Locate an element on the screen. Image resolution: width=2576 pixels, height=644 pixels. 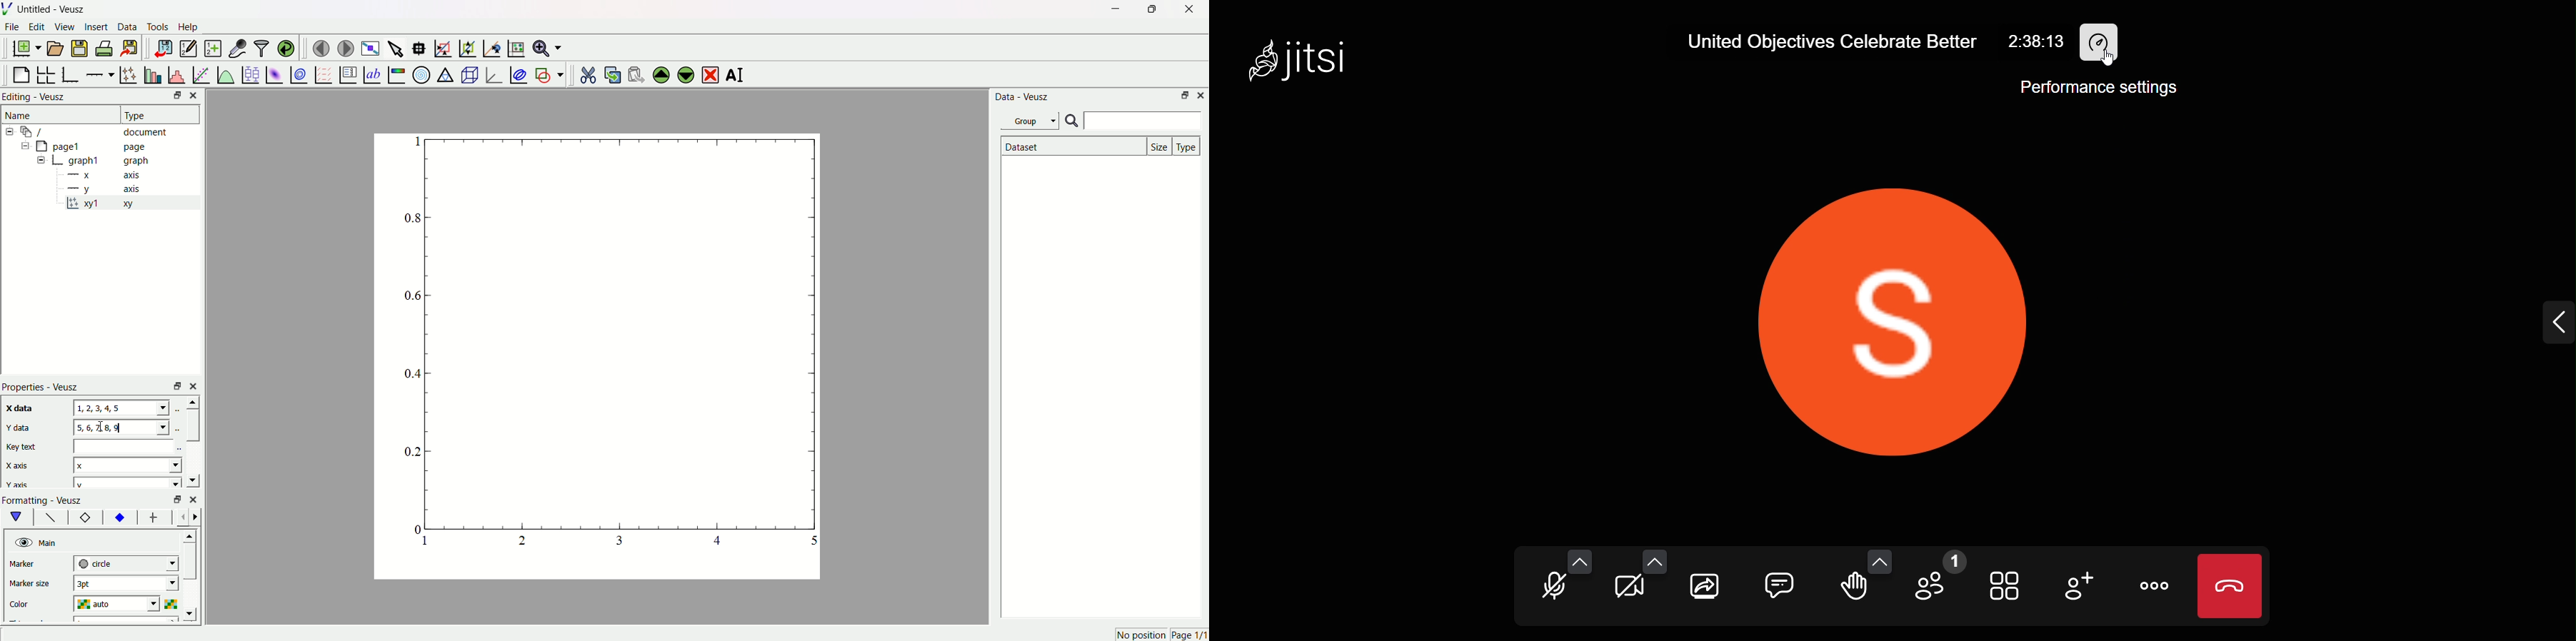
Data - Veusz is located at coordinates (1024, 98).